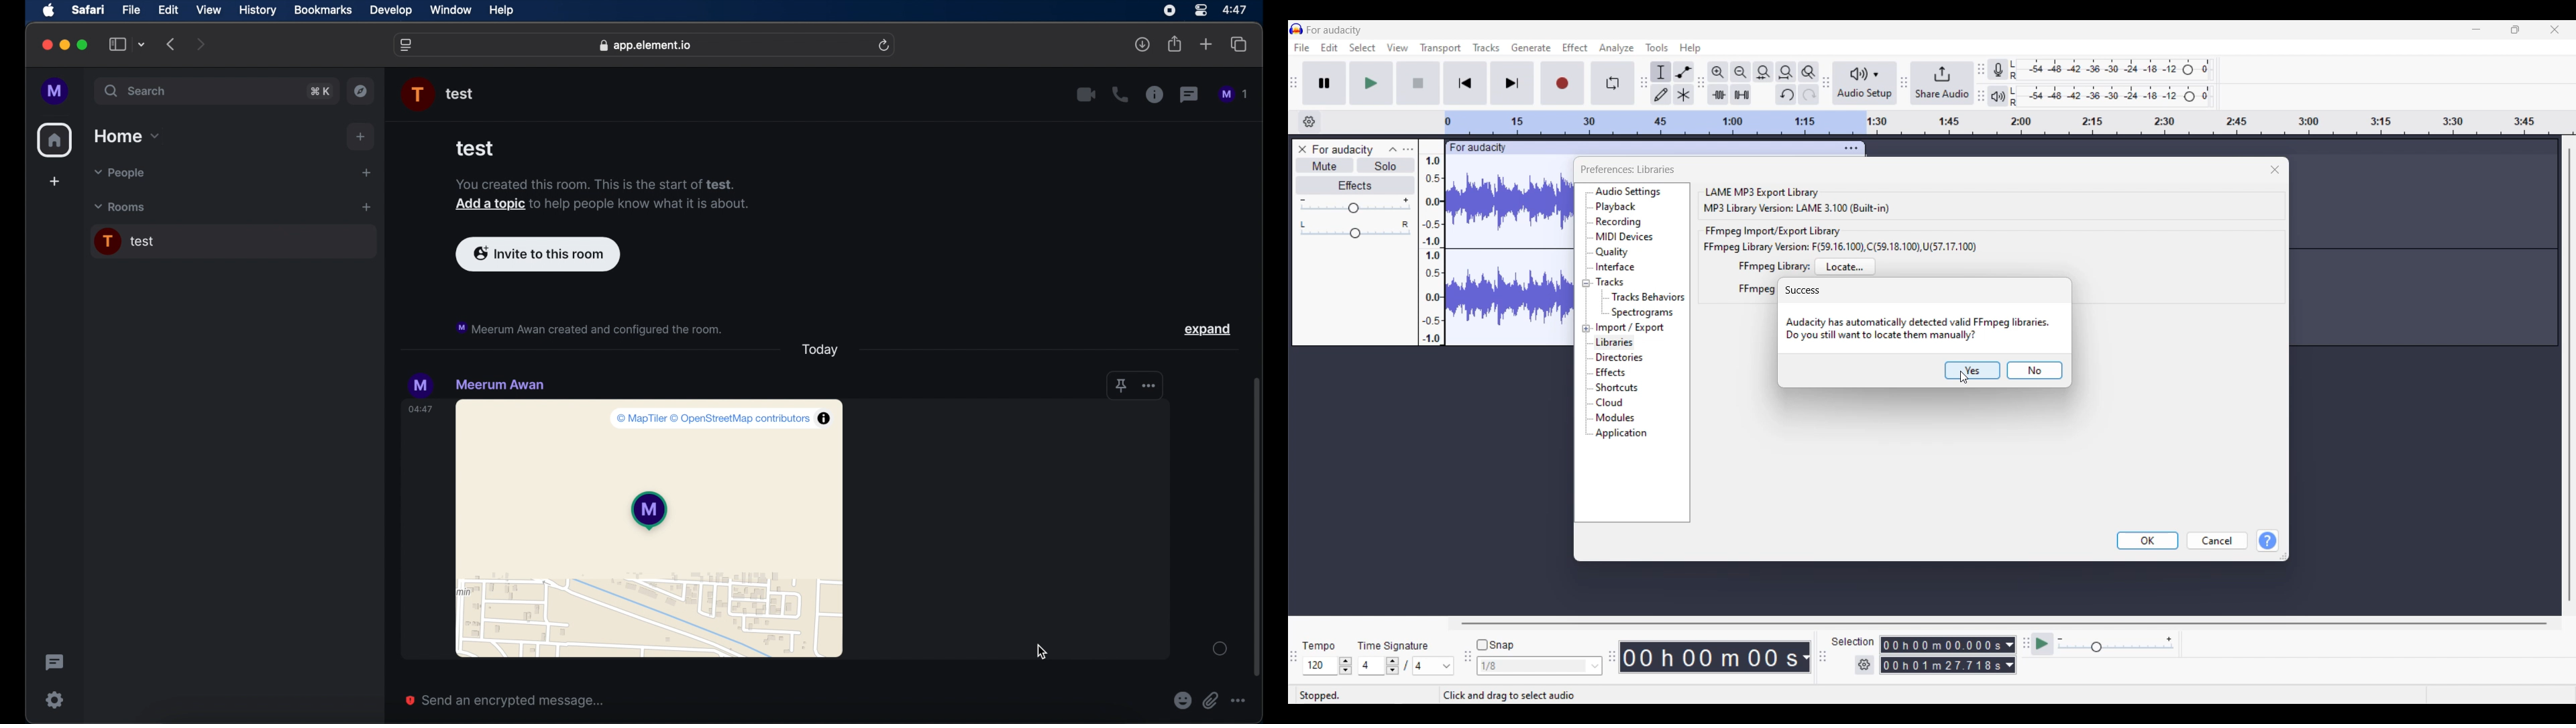  Describe the element at coordinates (509, 698) in the screenshot. I see `© Send an encrypted message...` at that location.